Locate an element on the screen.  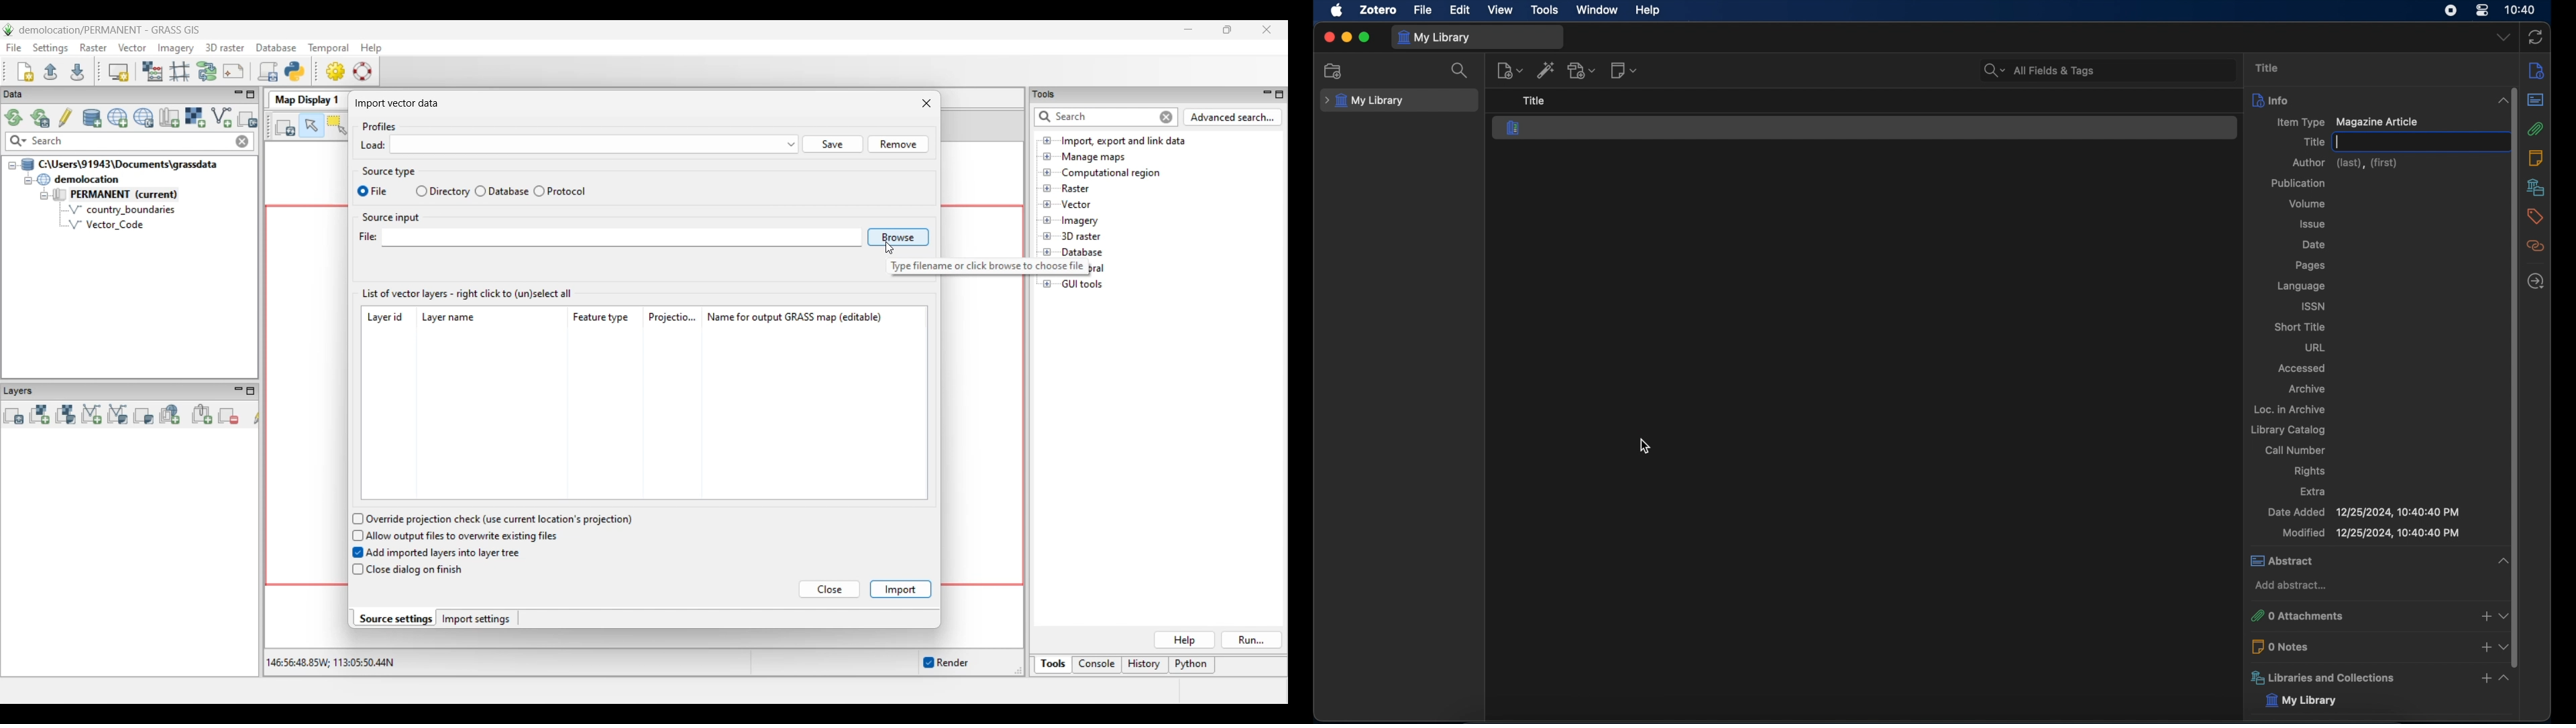
add attachment is located at coordinates (1583, 71).